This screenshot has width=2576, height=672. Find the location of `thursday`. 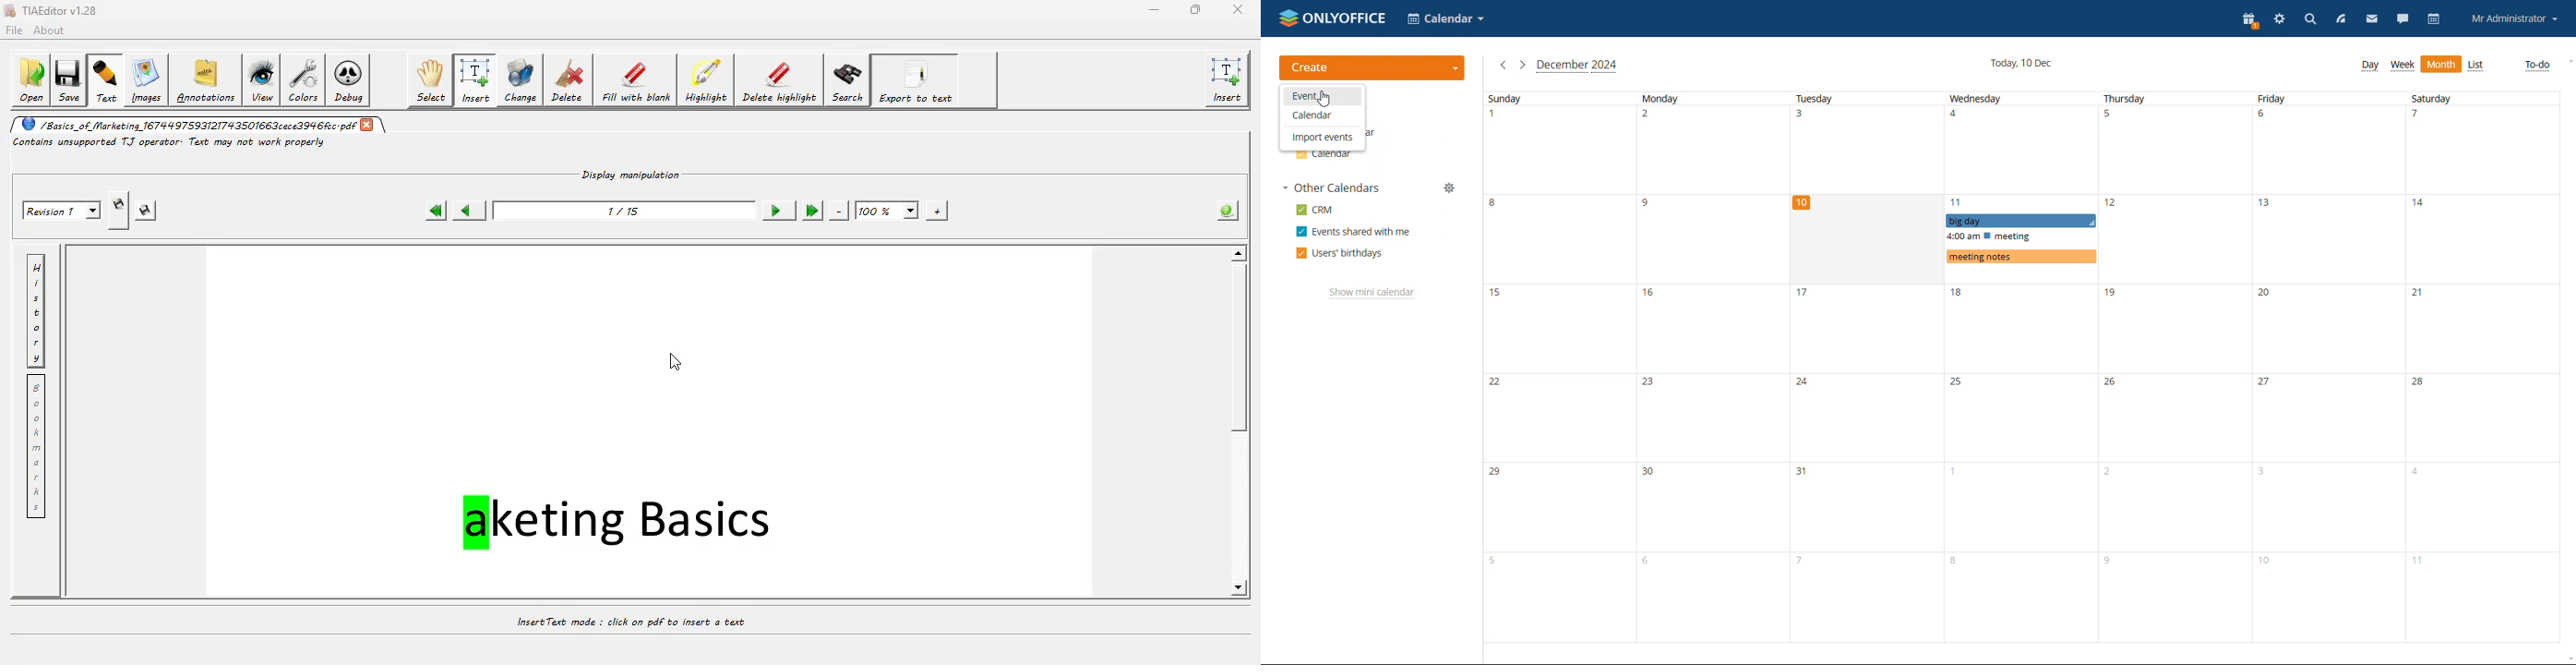

thursday is located at coordinates (2175, 367).